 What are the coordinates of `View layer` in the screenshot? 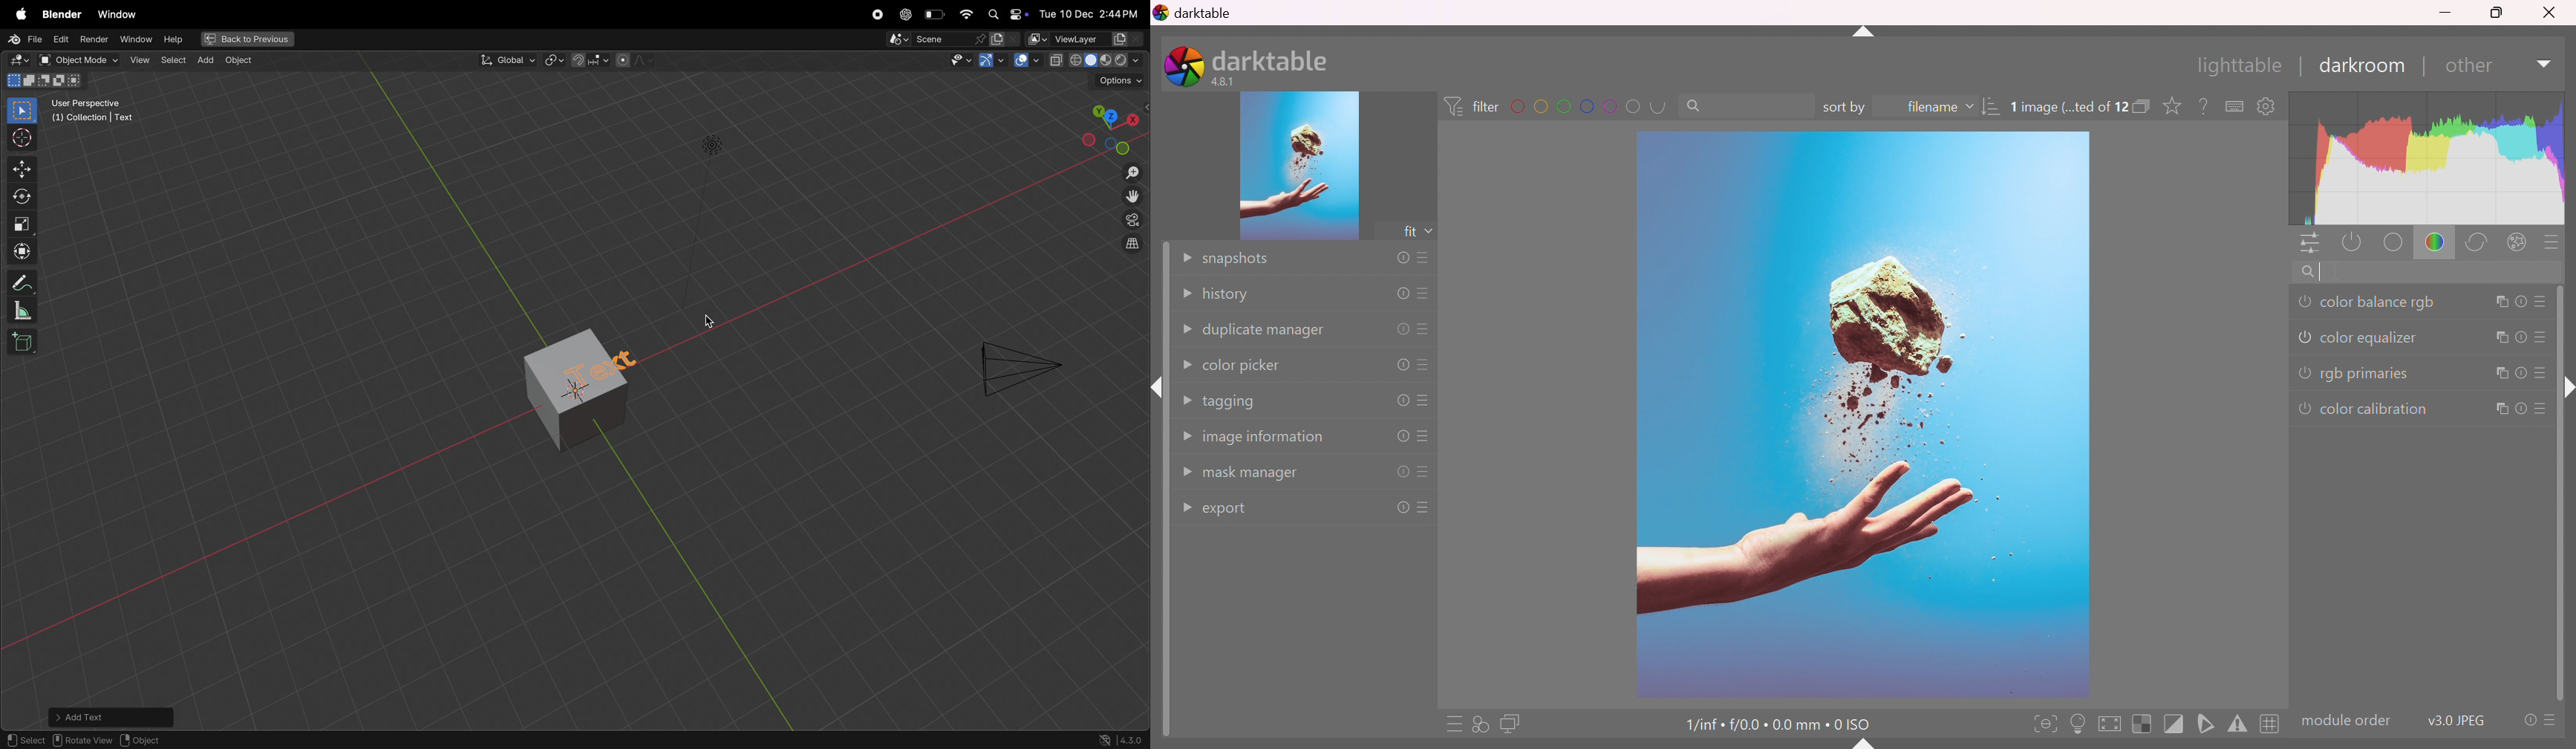 It's located at (1088, 40).